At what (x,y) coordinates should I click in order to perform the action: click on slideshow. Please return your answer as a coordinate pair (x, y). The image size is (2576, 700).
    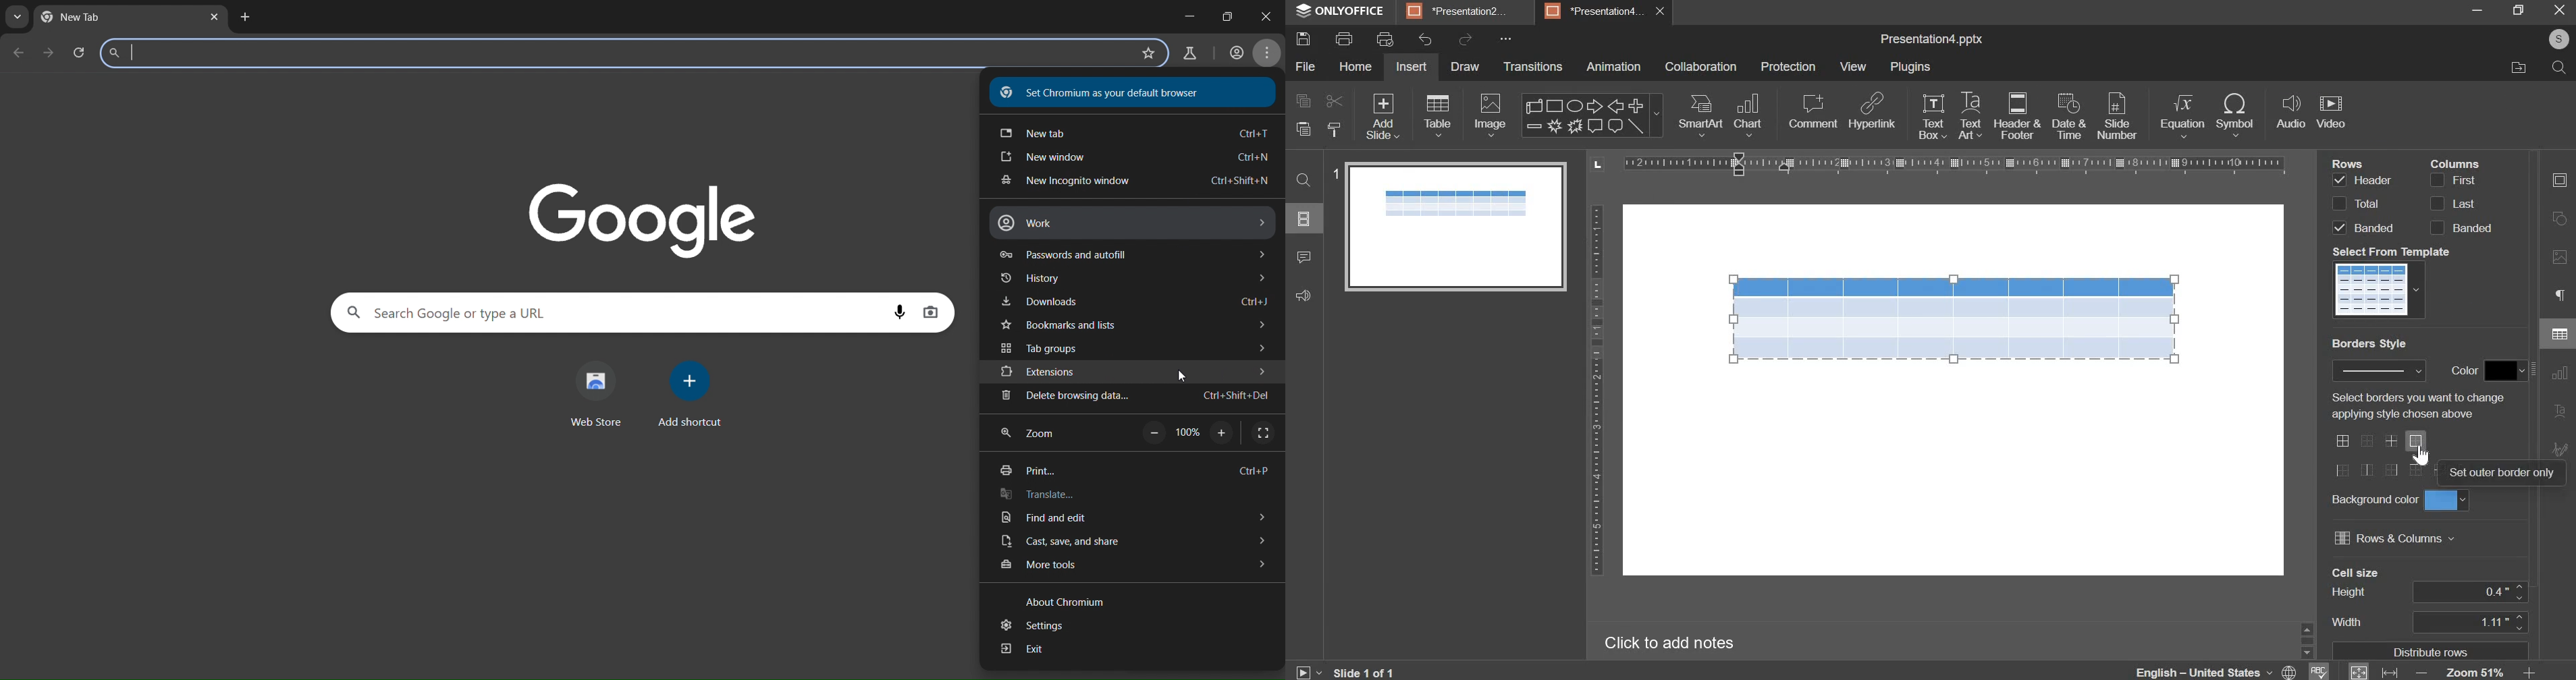
    Looking at the image, I should click on (1306, 672).